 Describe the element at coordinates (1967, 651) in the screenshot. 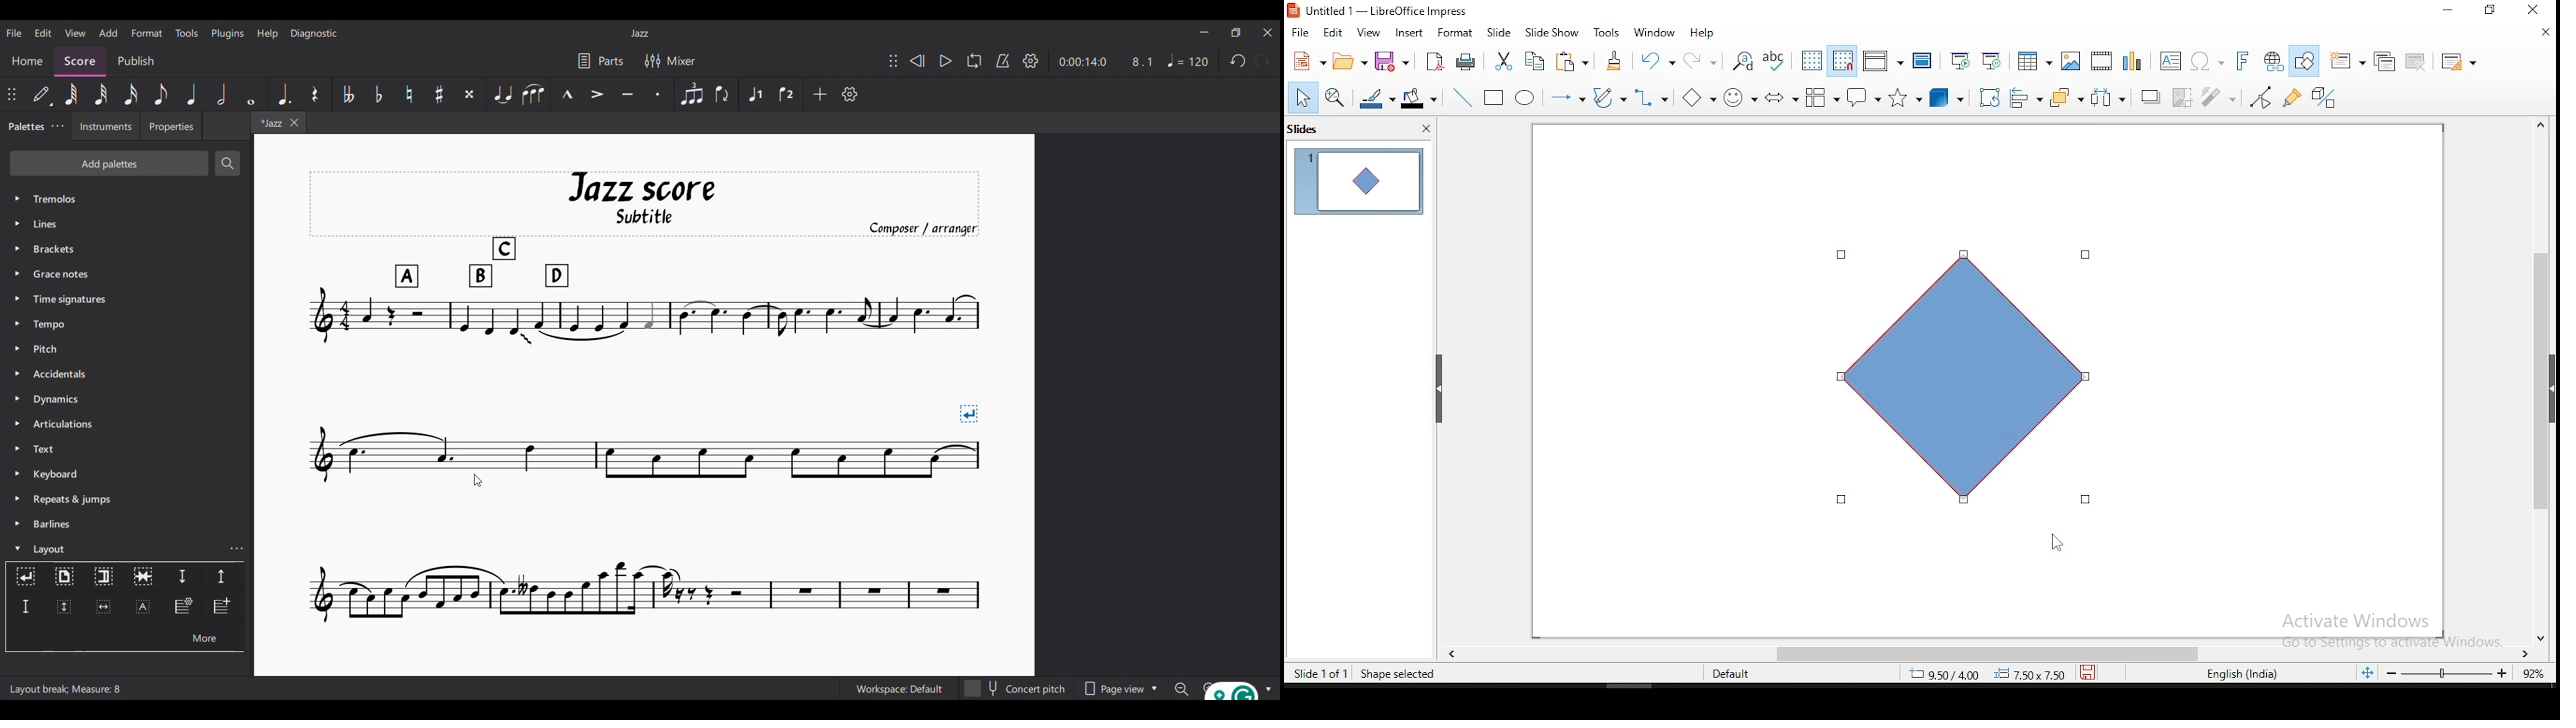

I see `scroll bar` at that location.